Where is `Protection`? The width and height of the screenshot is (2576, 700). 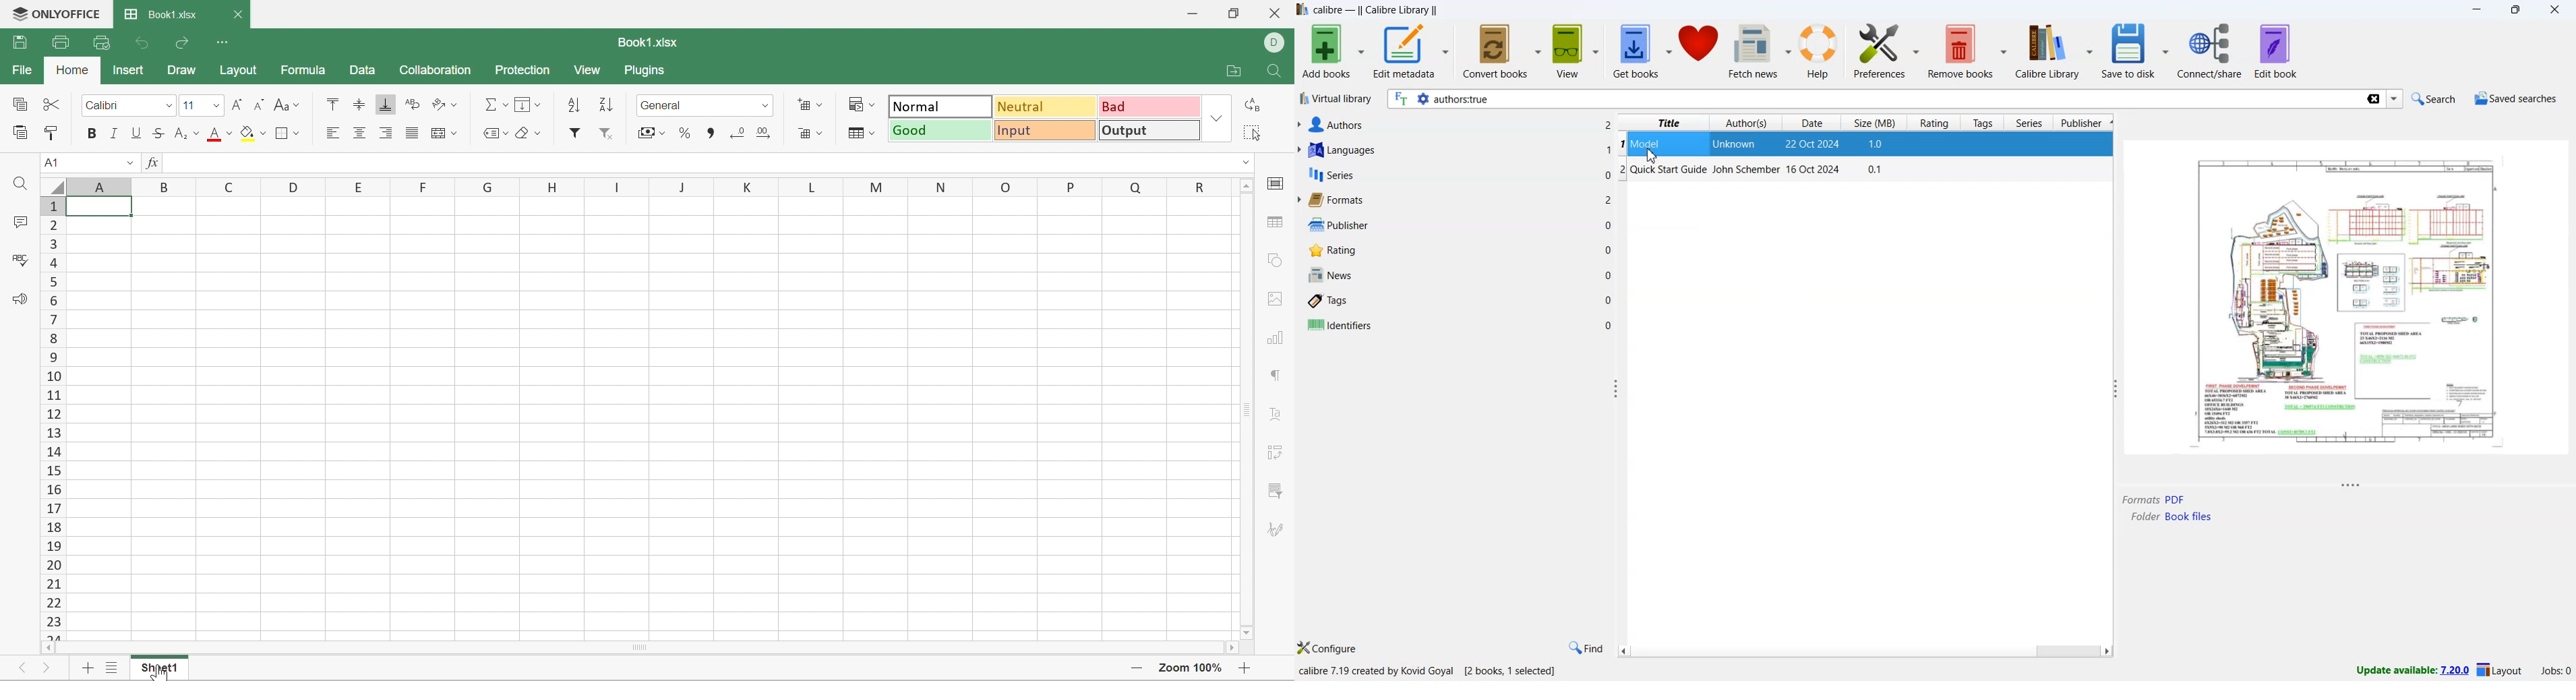
Protection is located at coordinates (521, 71).